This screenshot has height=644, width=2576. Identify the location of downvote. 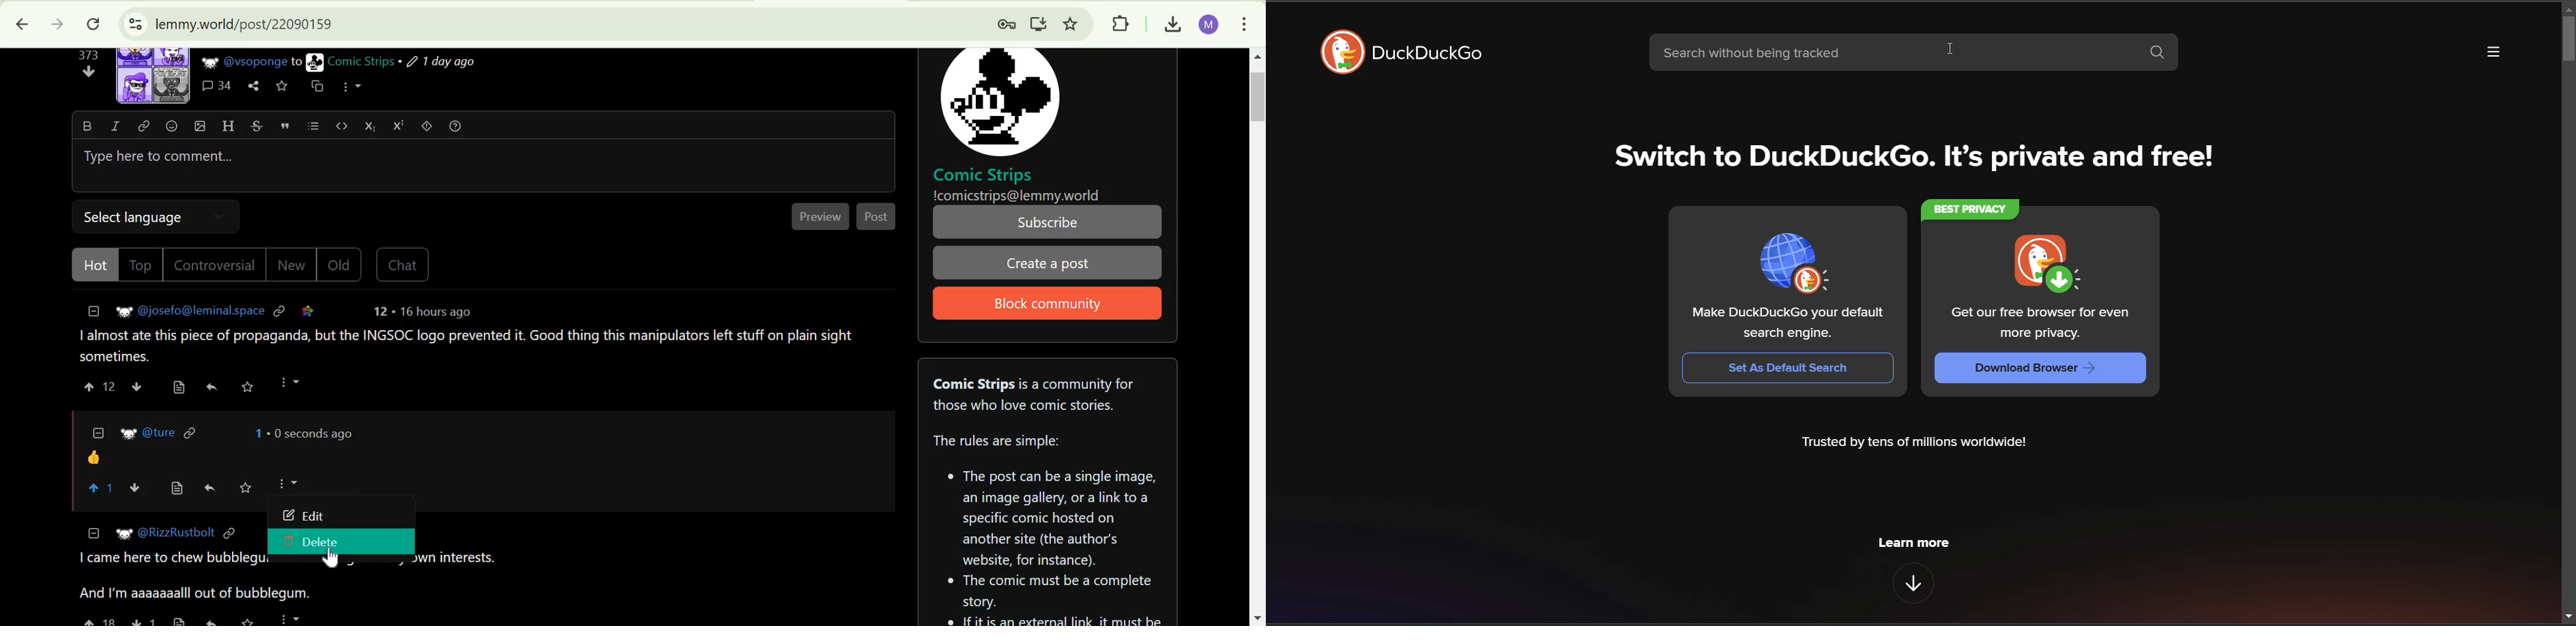
(144, 619).